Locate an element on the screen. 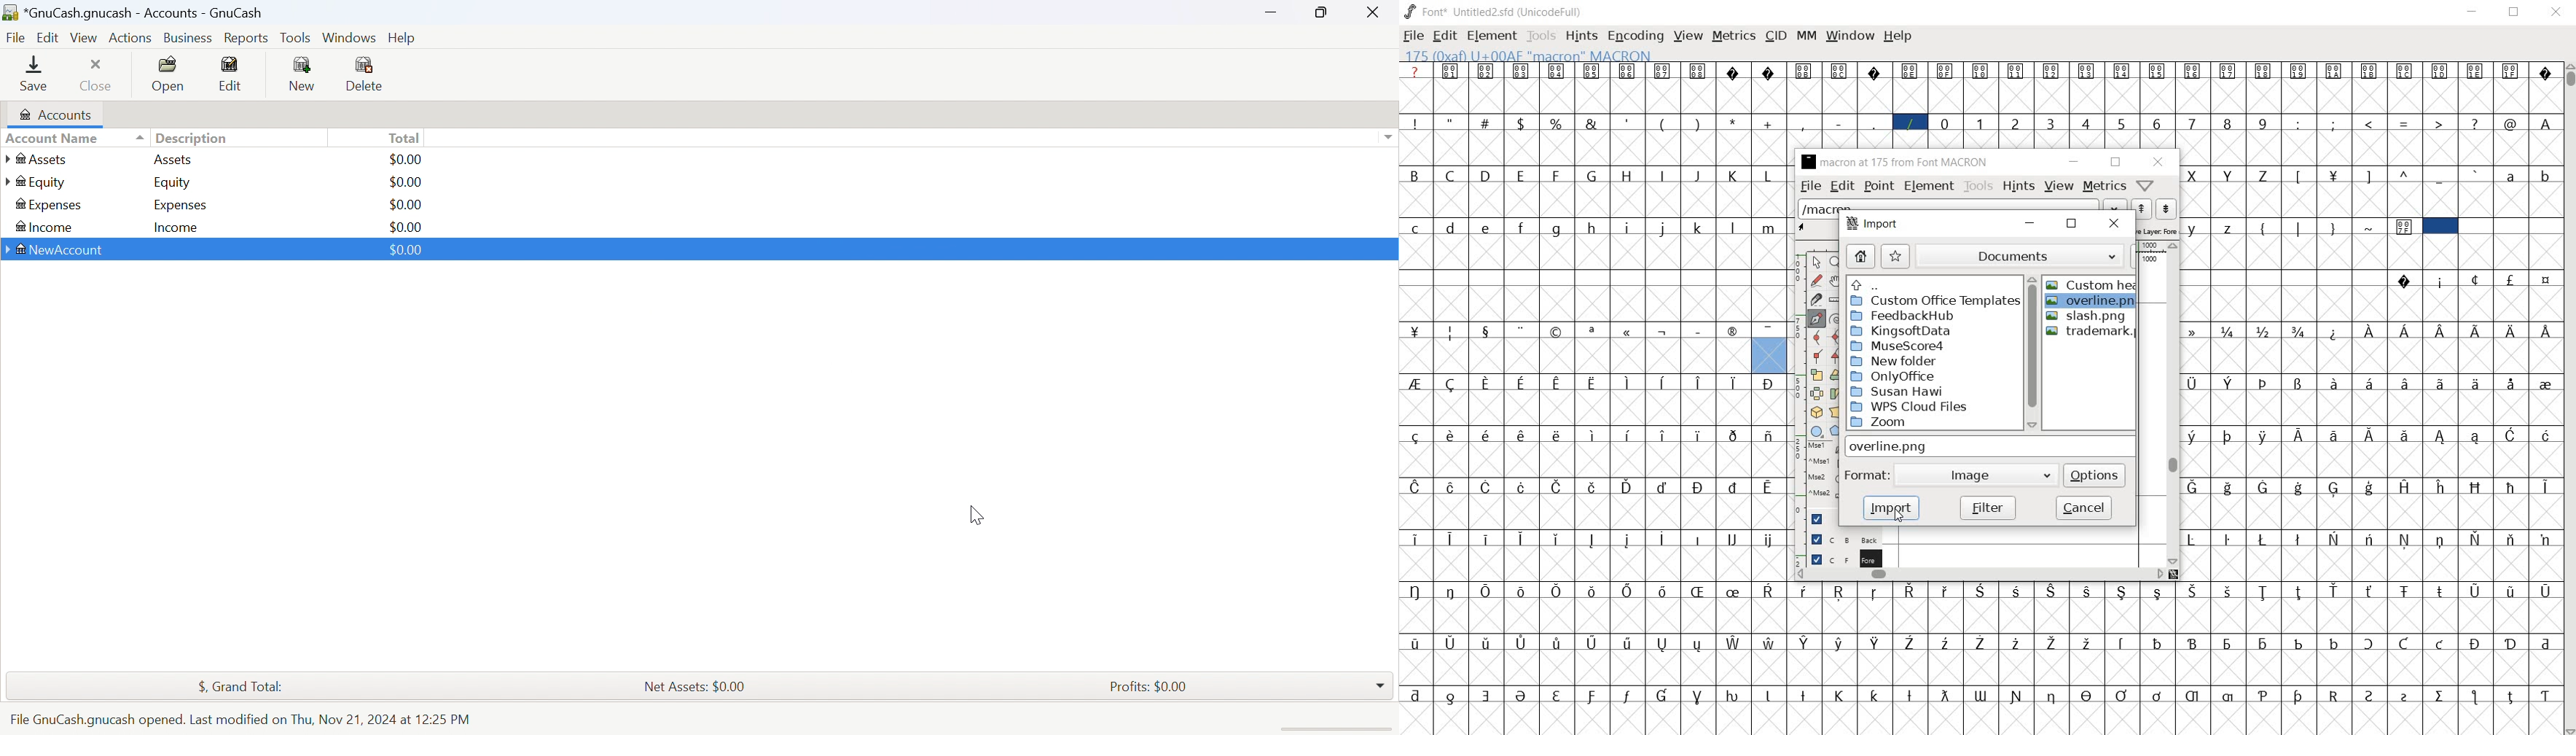 This screenshot has width=2576, height=756. zoom is located at coordinates (1932, 423).